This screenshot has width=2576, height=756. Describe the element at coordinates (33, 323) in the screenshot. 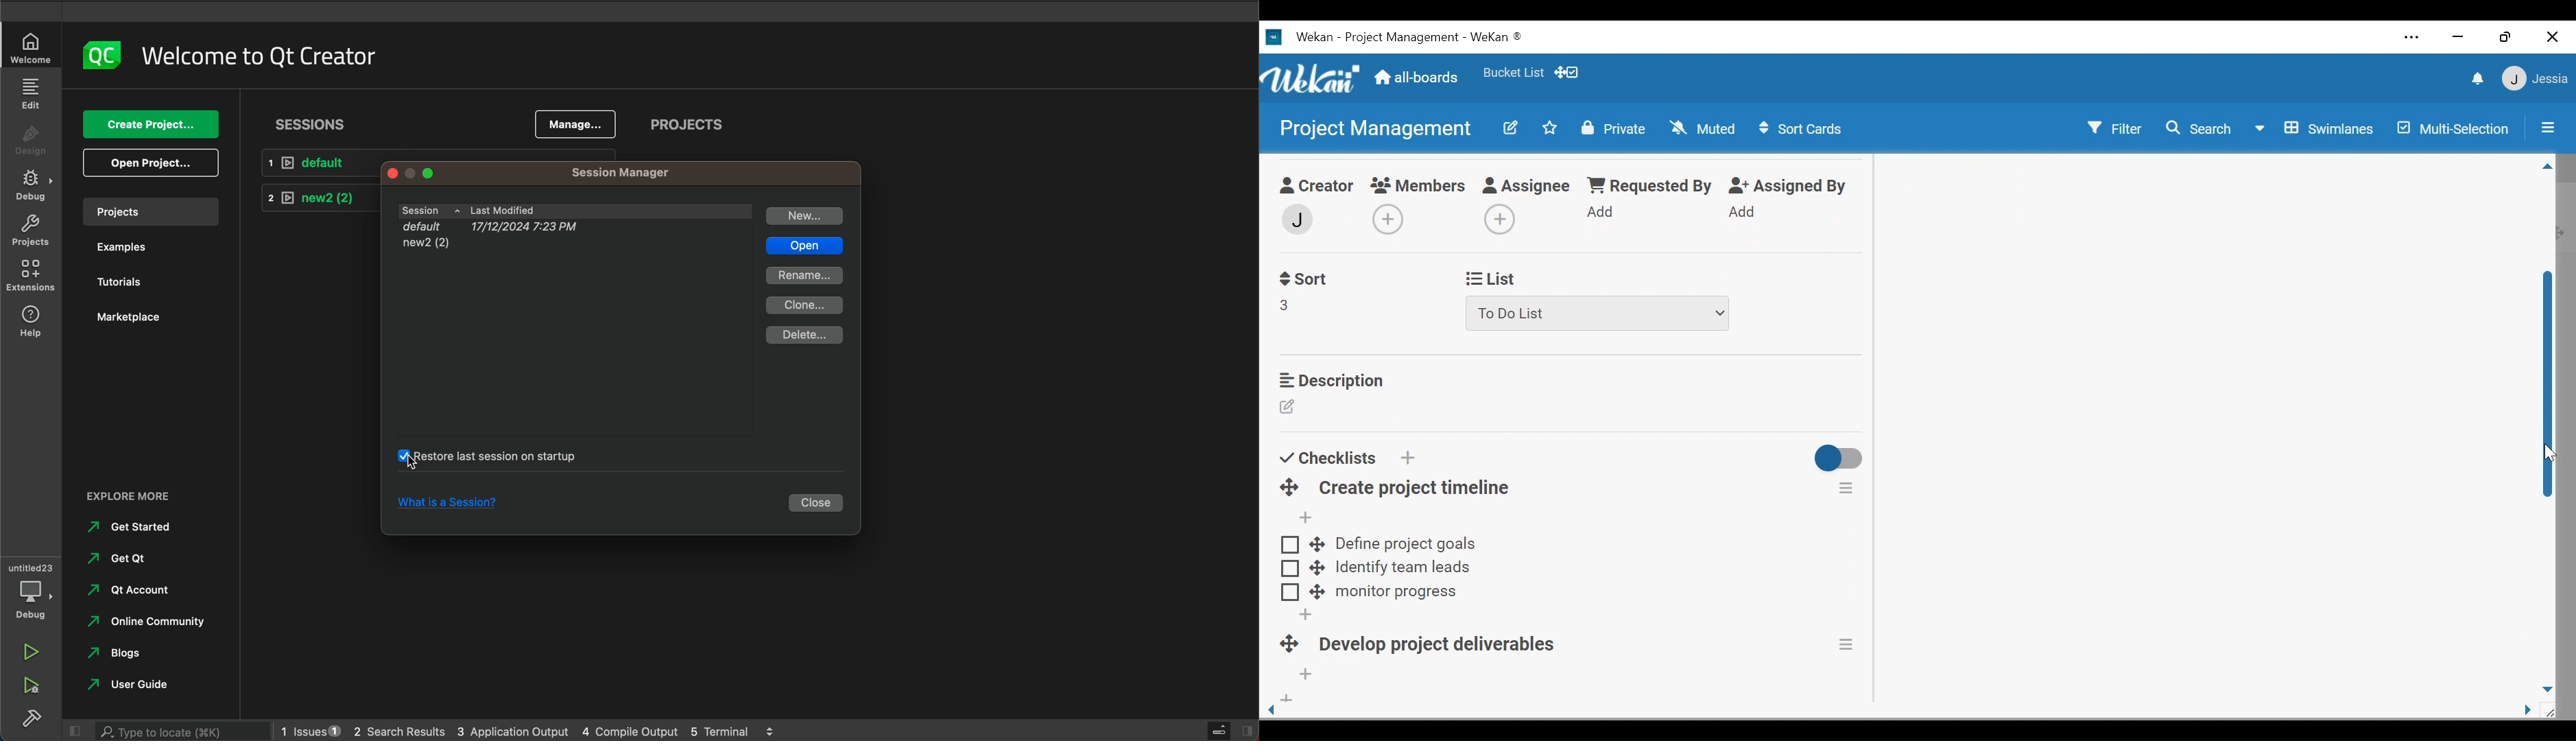

I see `help` at that location.